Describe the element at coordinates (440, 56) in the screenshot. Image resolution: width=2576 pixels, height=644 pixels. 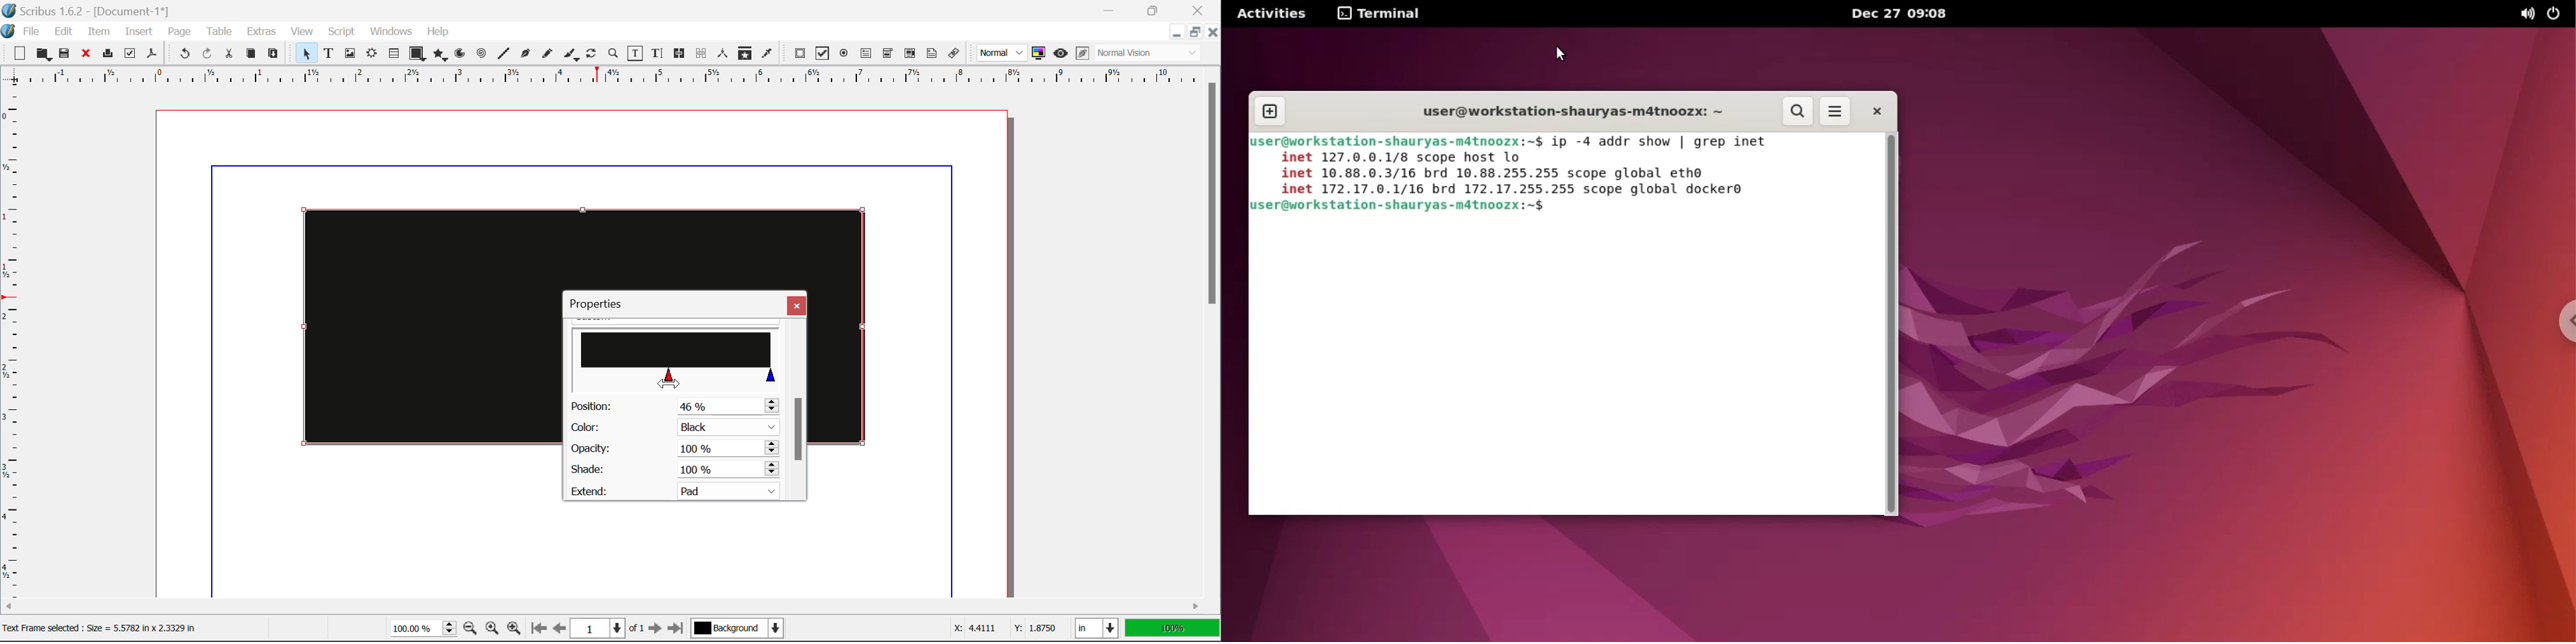
I see `Polygons` at that location.